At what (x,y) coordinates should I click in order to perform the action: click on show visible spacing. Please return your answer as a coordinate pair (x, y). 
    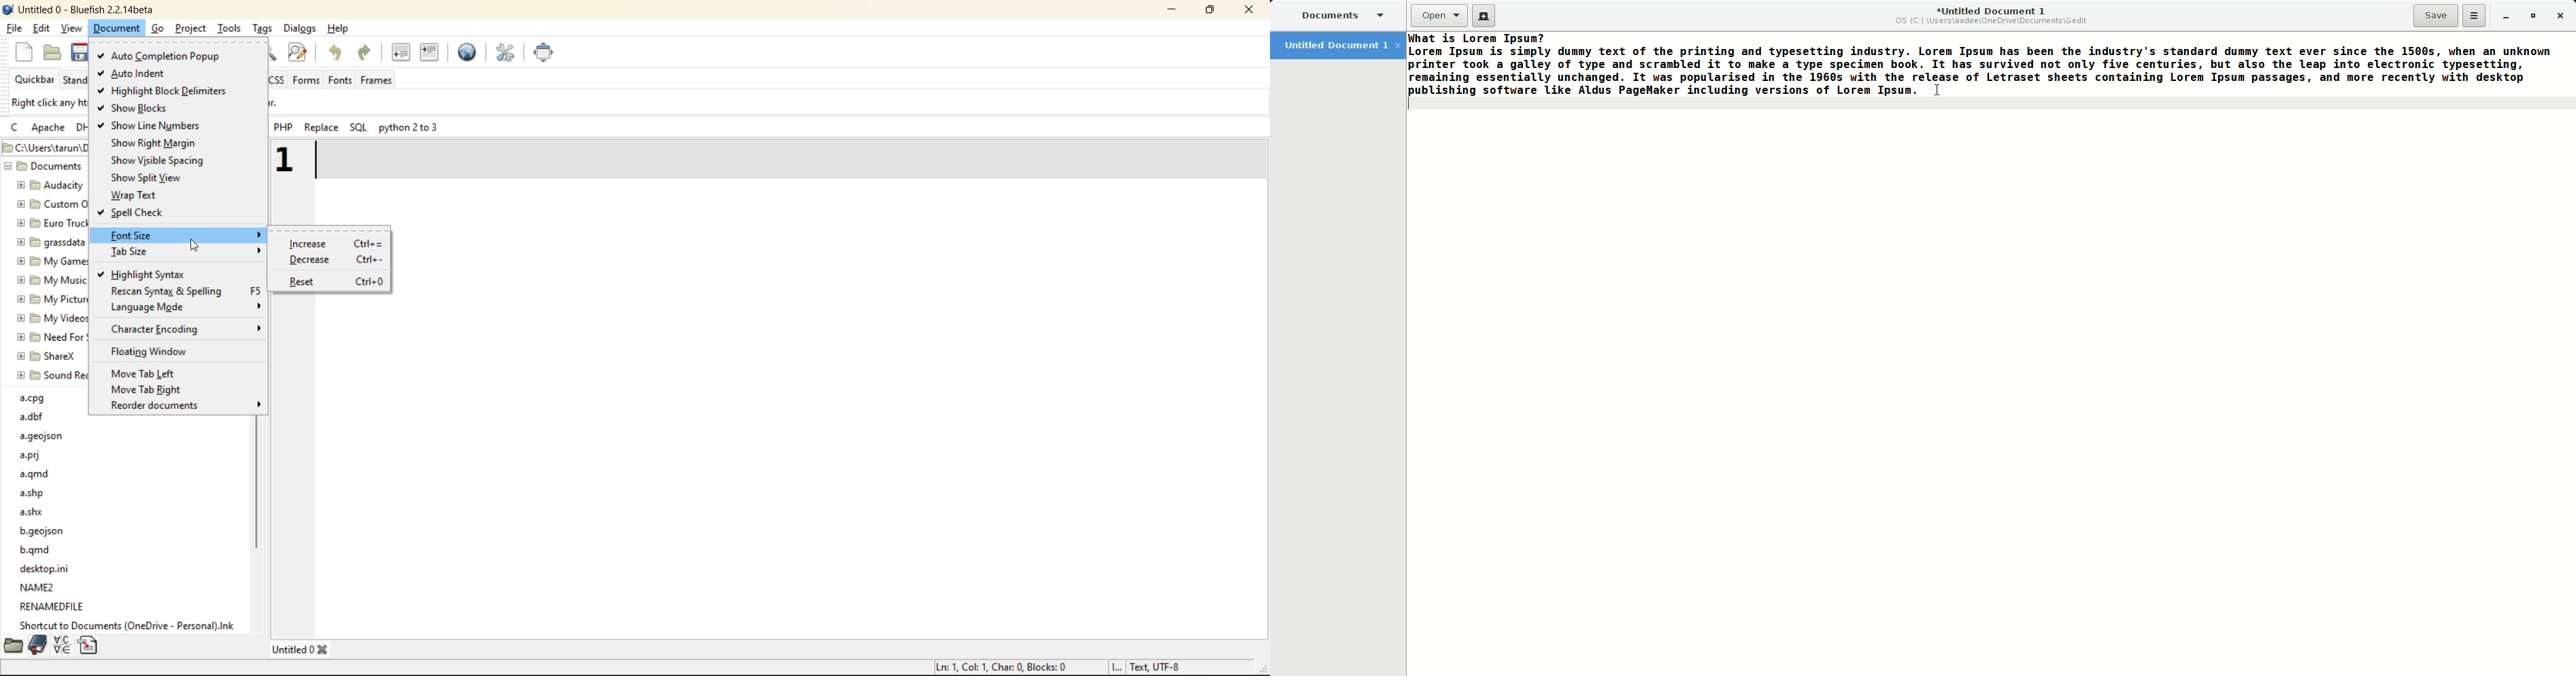
    Looking at the image, I should click on (165, 159).